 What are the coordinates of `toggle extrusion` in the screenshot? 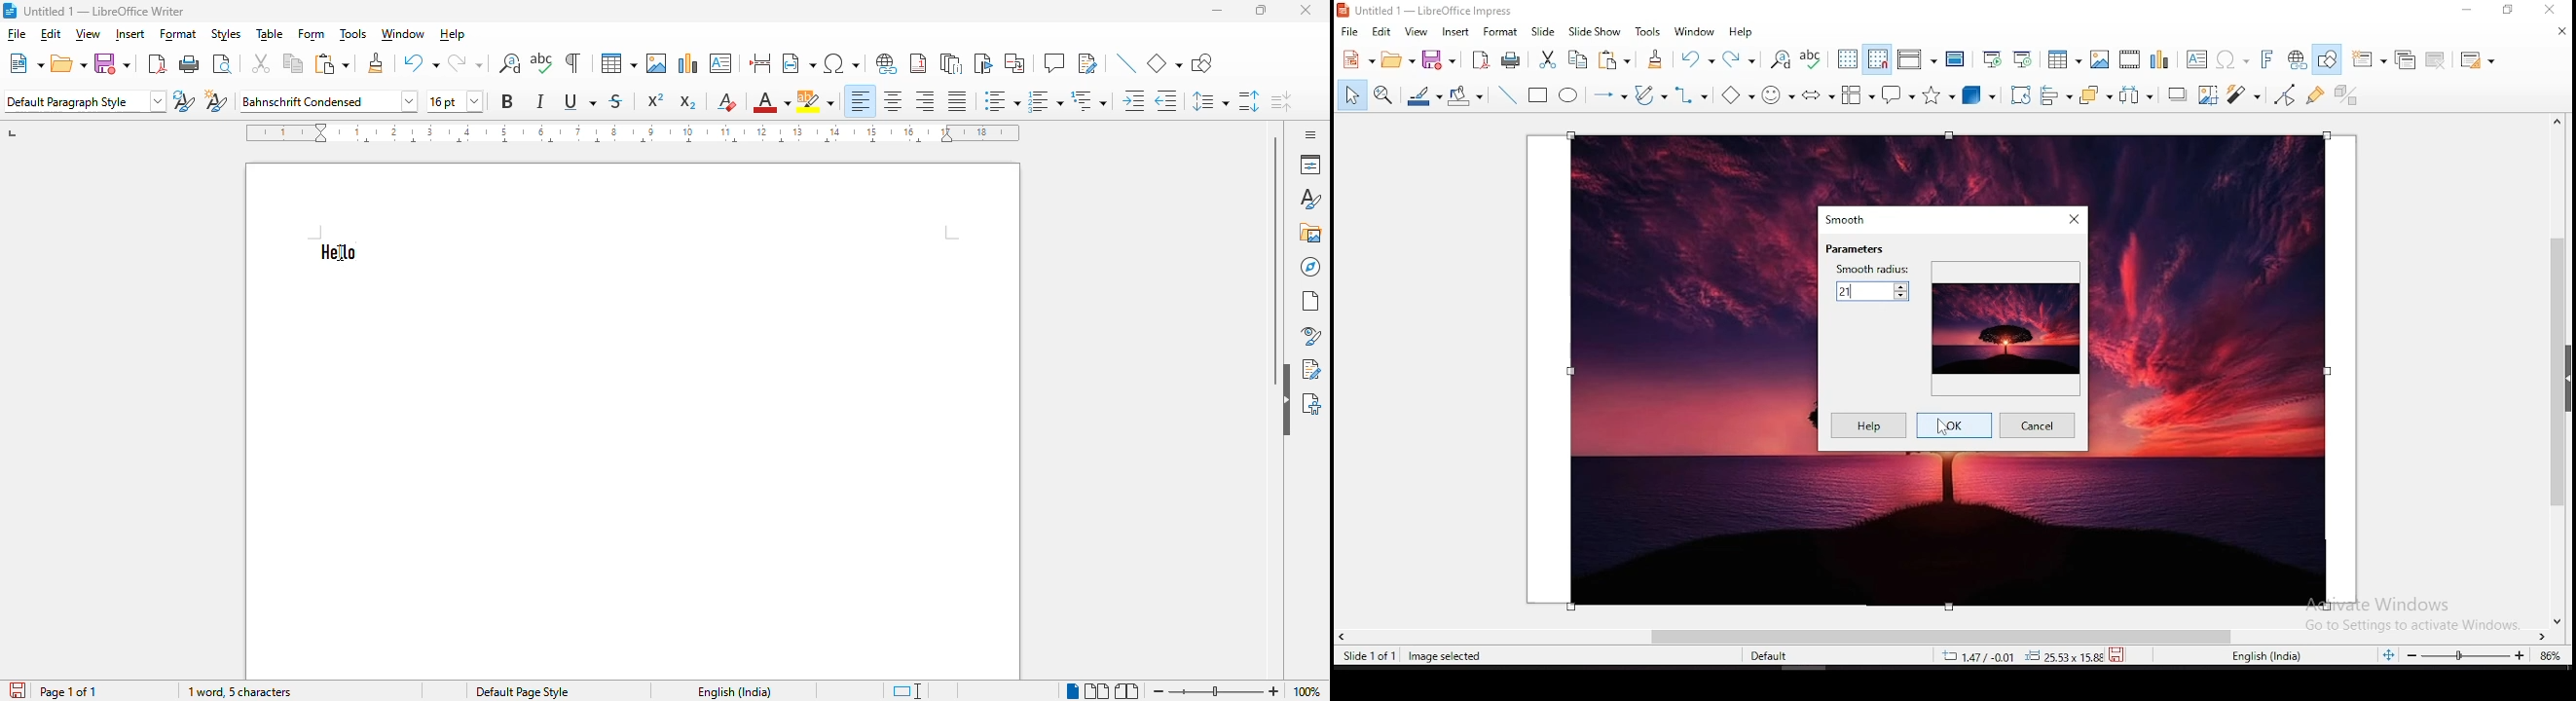 It's located at (2347, 92).